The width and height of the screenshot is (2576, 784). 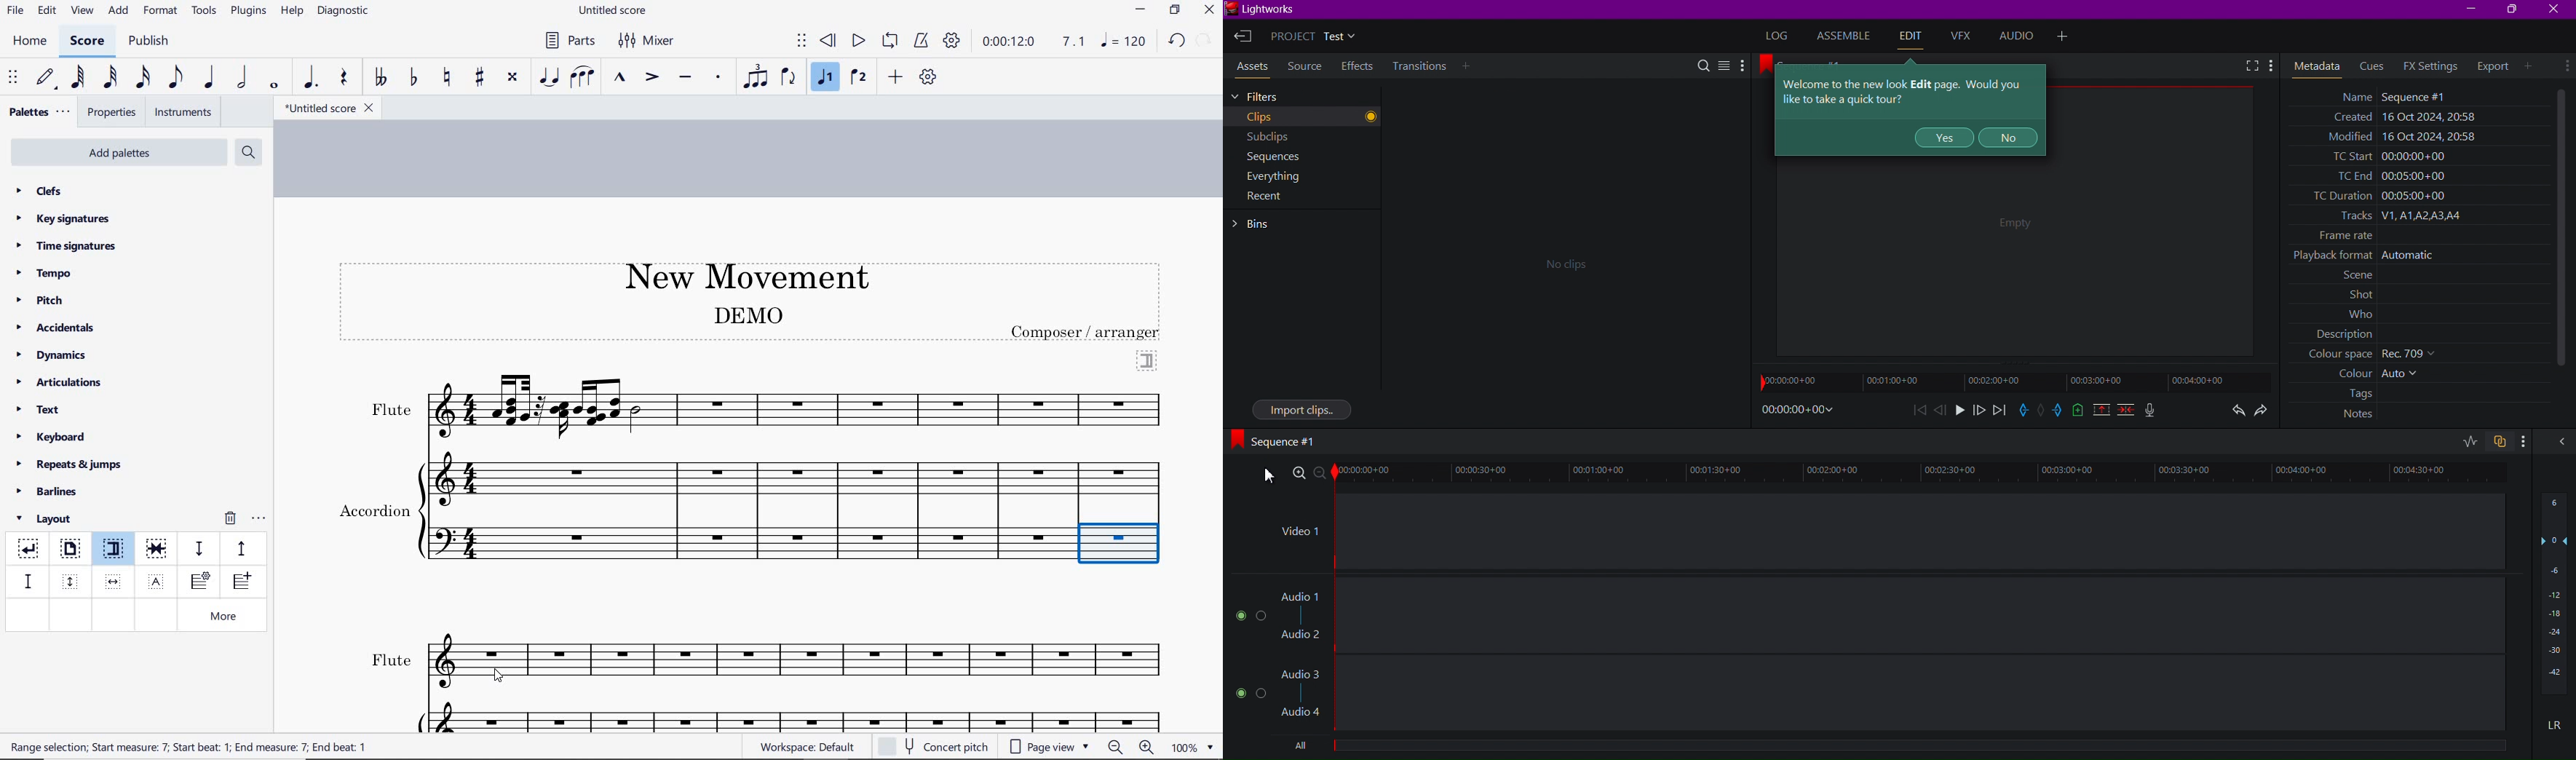 What do you see at coordinates (1913, 35) in the screenshot?
I see `Edit` at bounding box center [1913, 35].